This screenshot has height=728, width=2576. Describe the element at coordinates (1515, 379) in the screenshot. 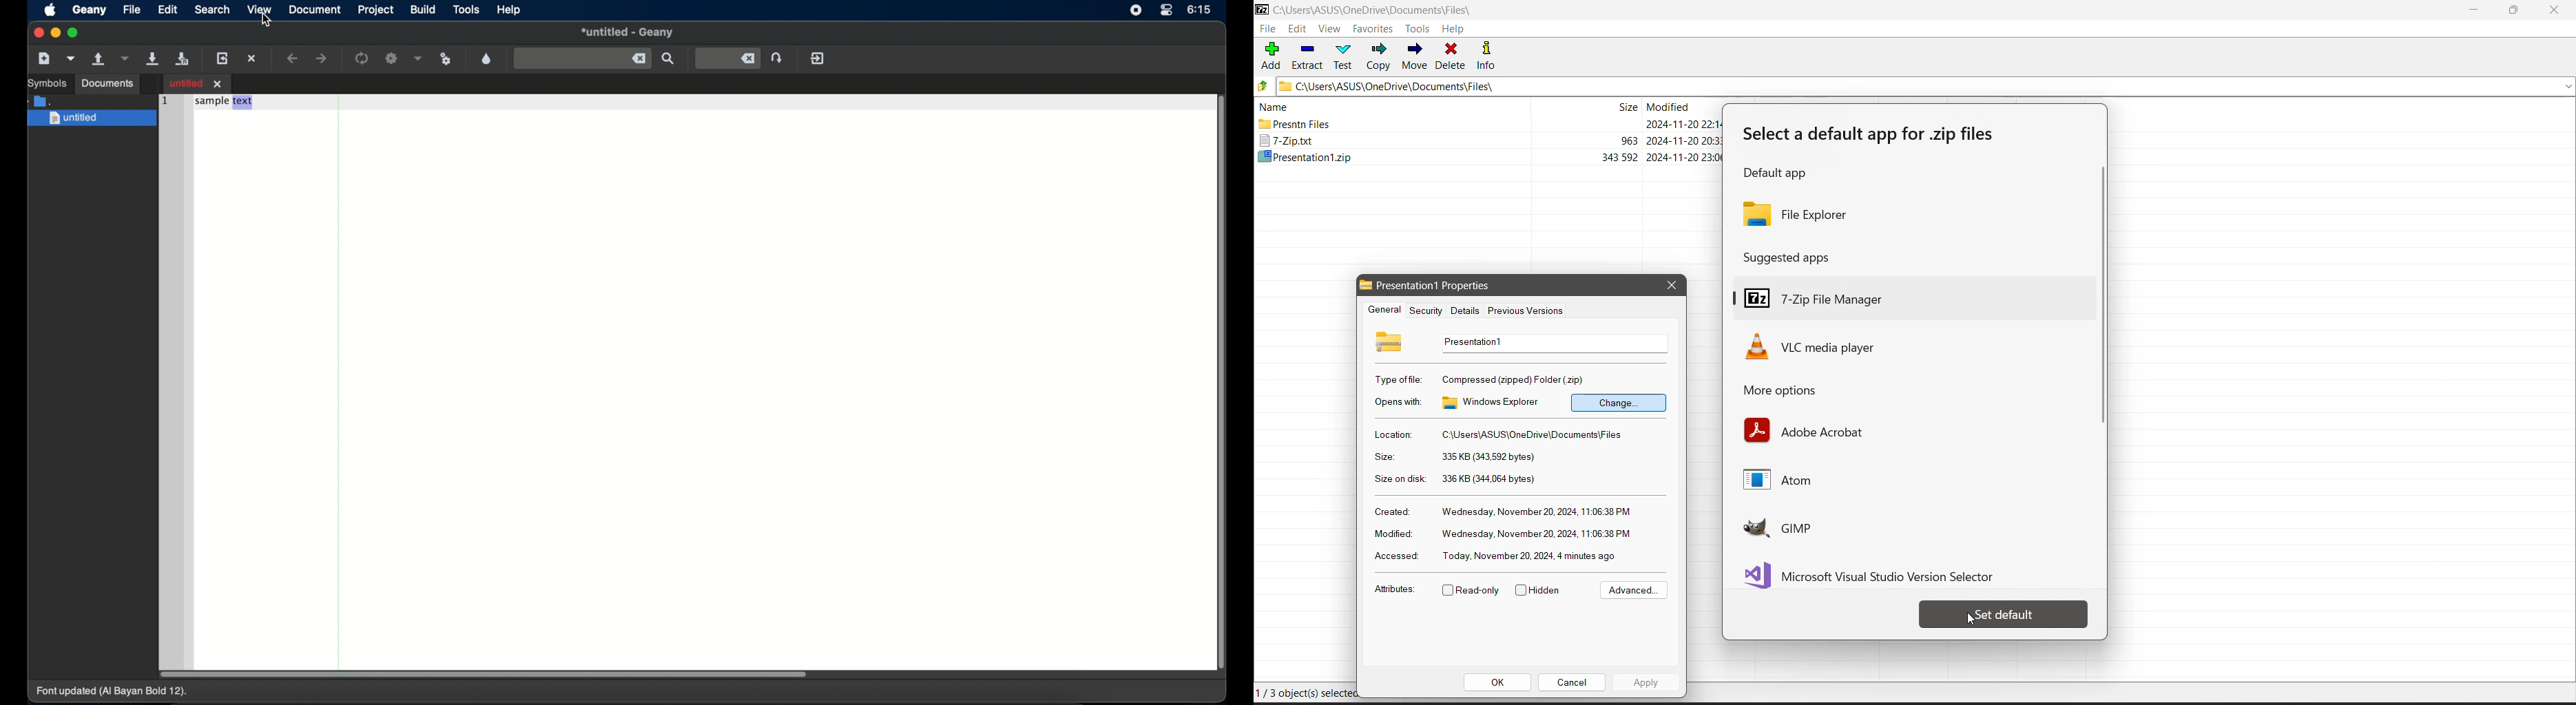

I see `Selected file type` at that location.